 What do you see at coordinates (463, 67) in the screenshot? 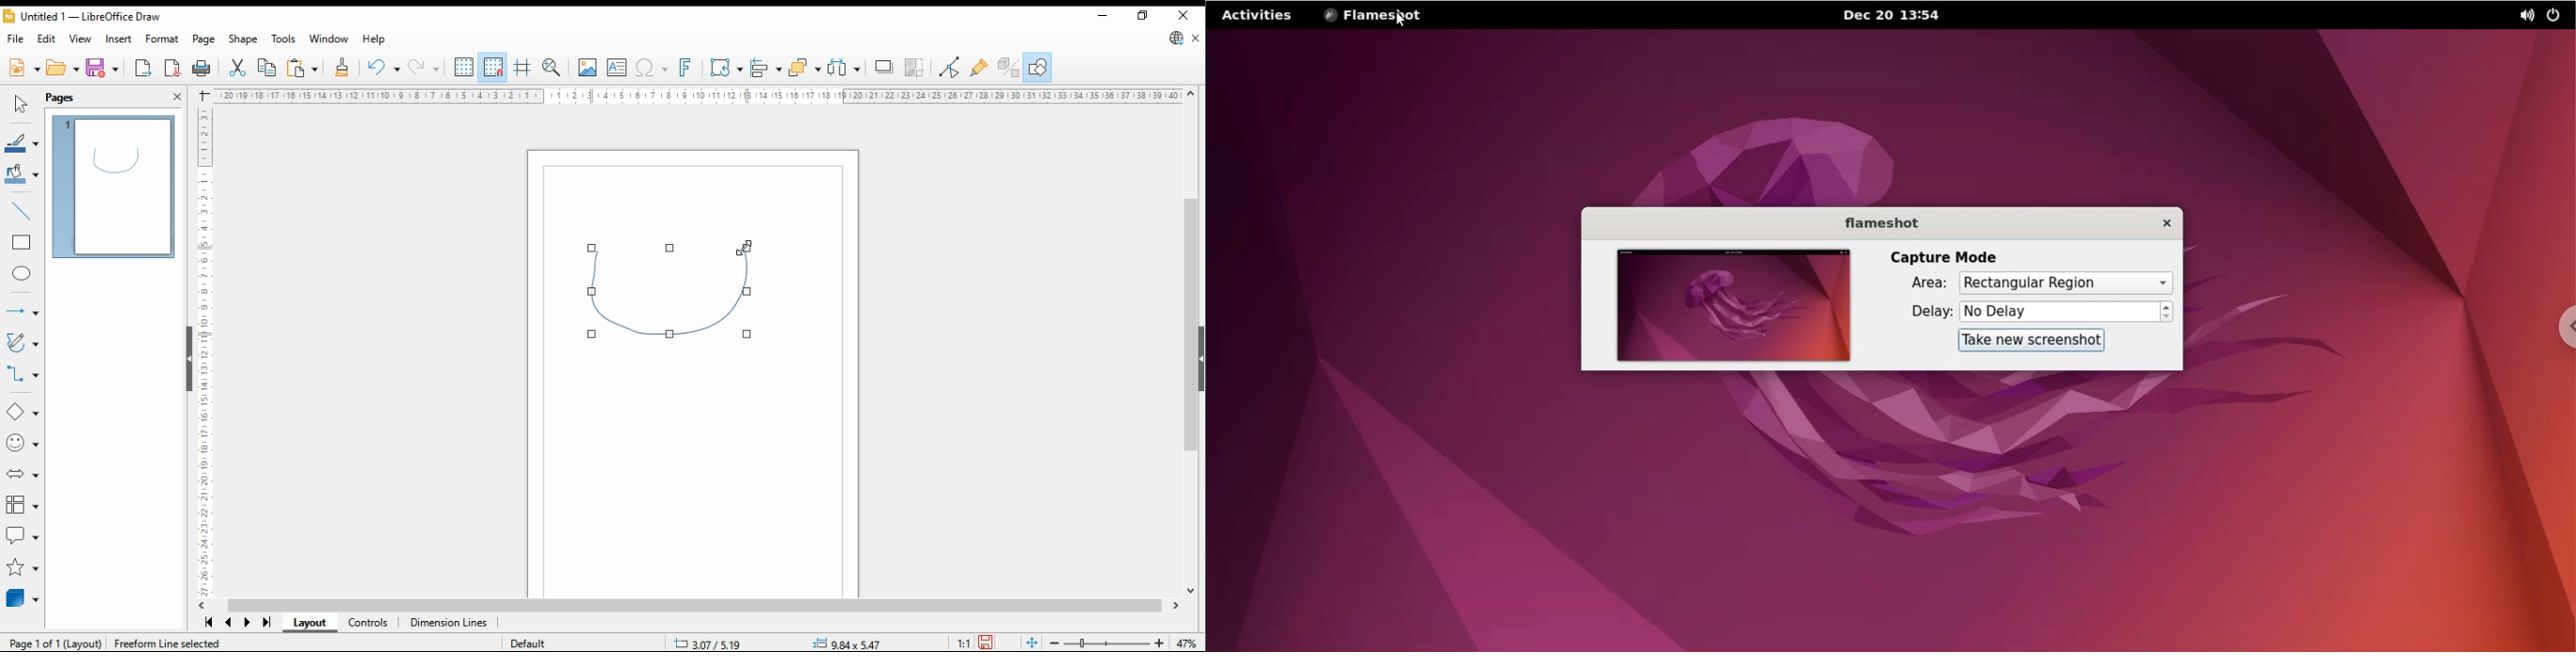
I see `show grids` at bounding box center [463, 67].